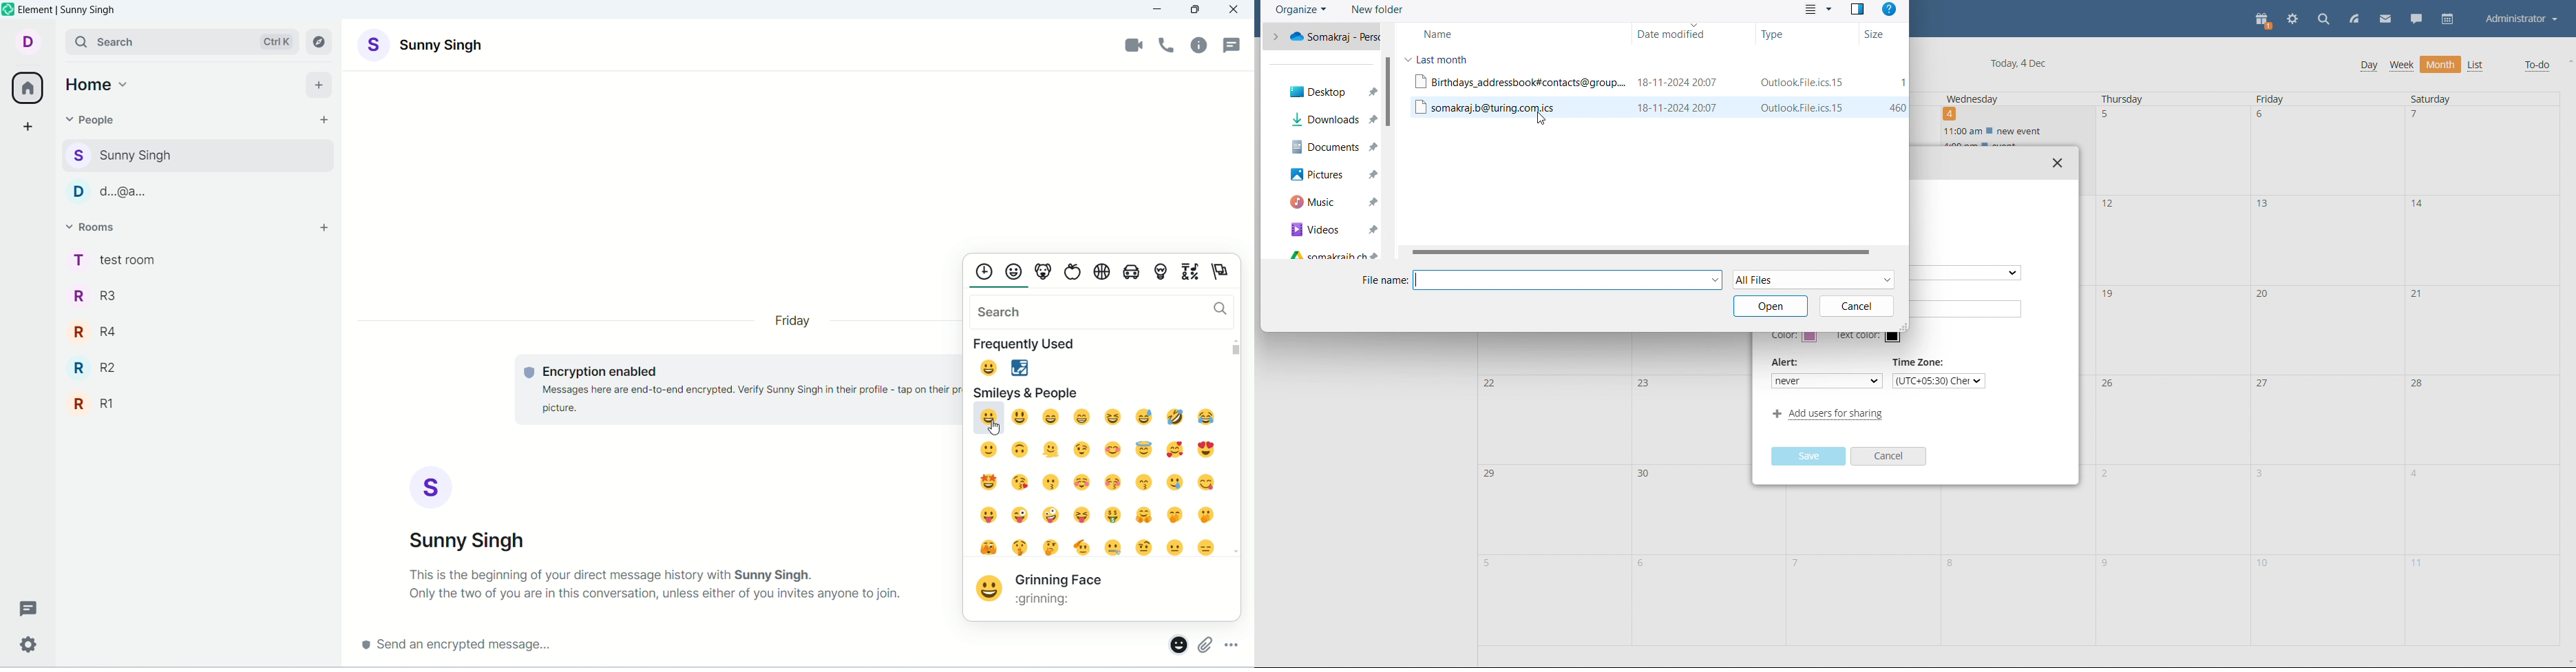 This screenshot has width=2576, height=672. I want to click on organize, so click(1302, 10).